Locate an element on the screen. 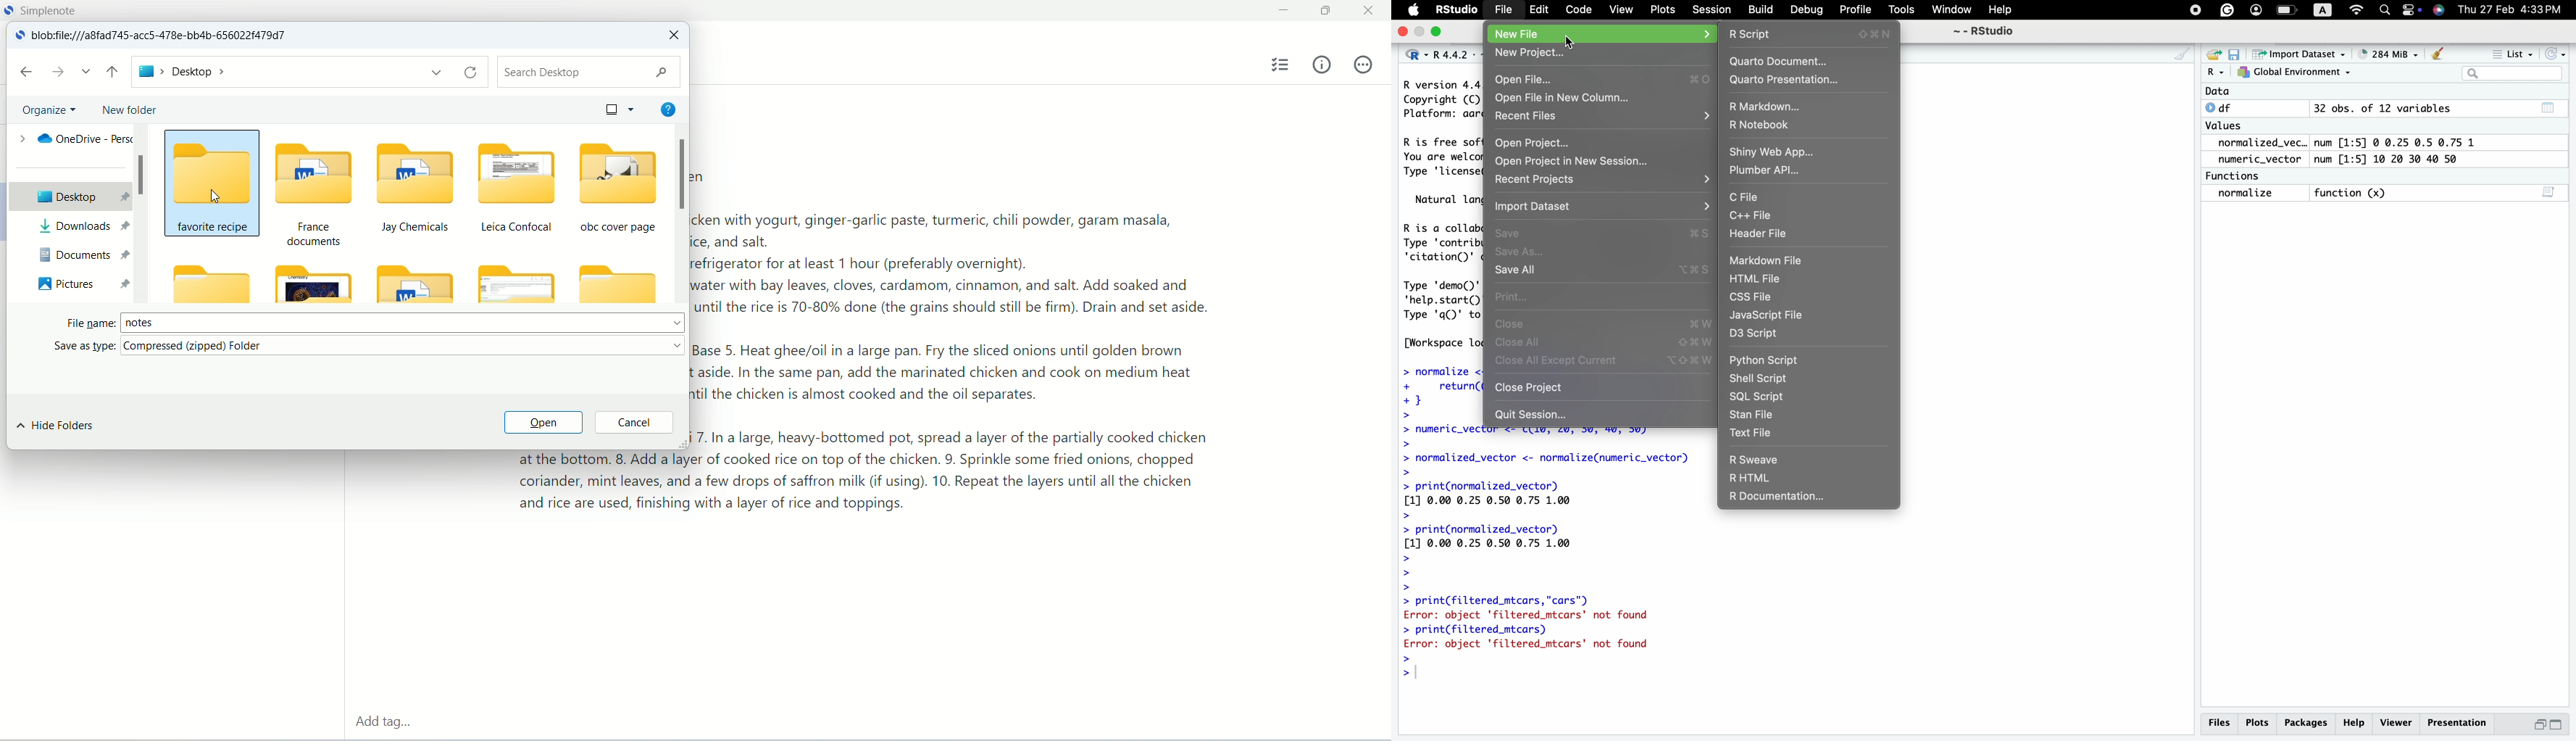 This screenshot has height=756, width=2576. Close All Except Current is located at coordinates (1606, 361).